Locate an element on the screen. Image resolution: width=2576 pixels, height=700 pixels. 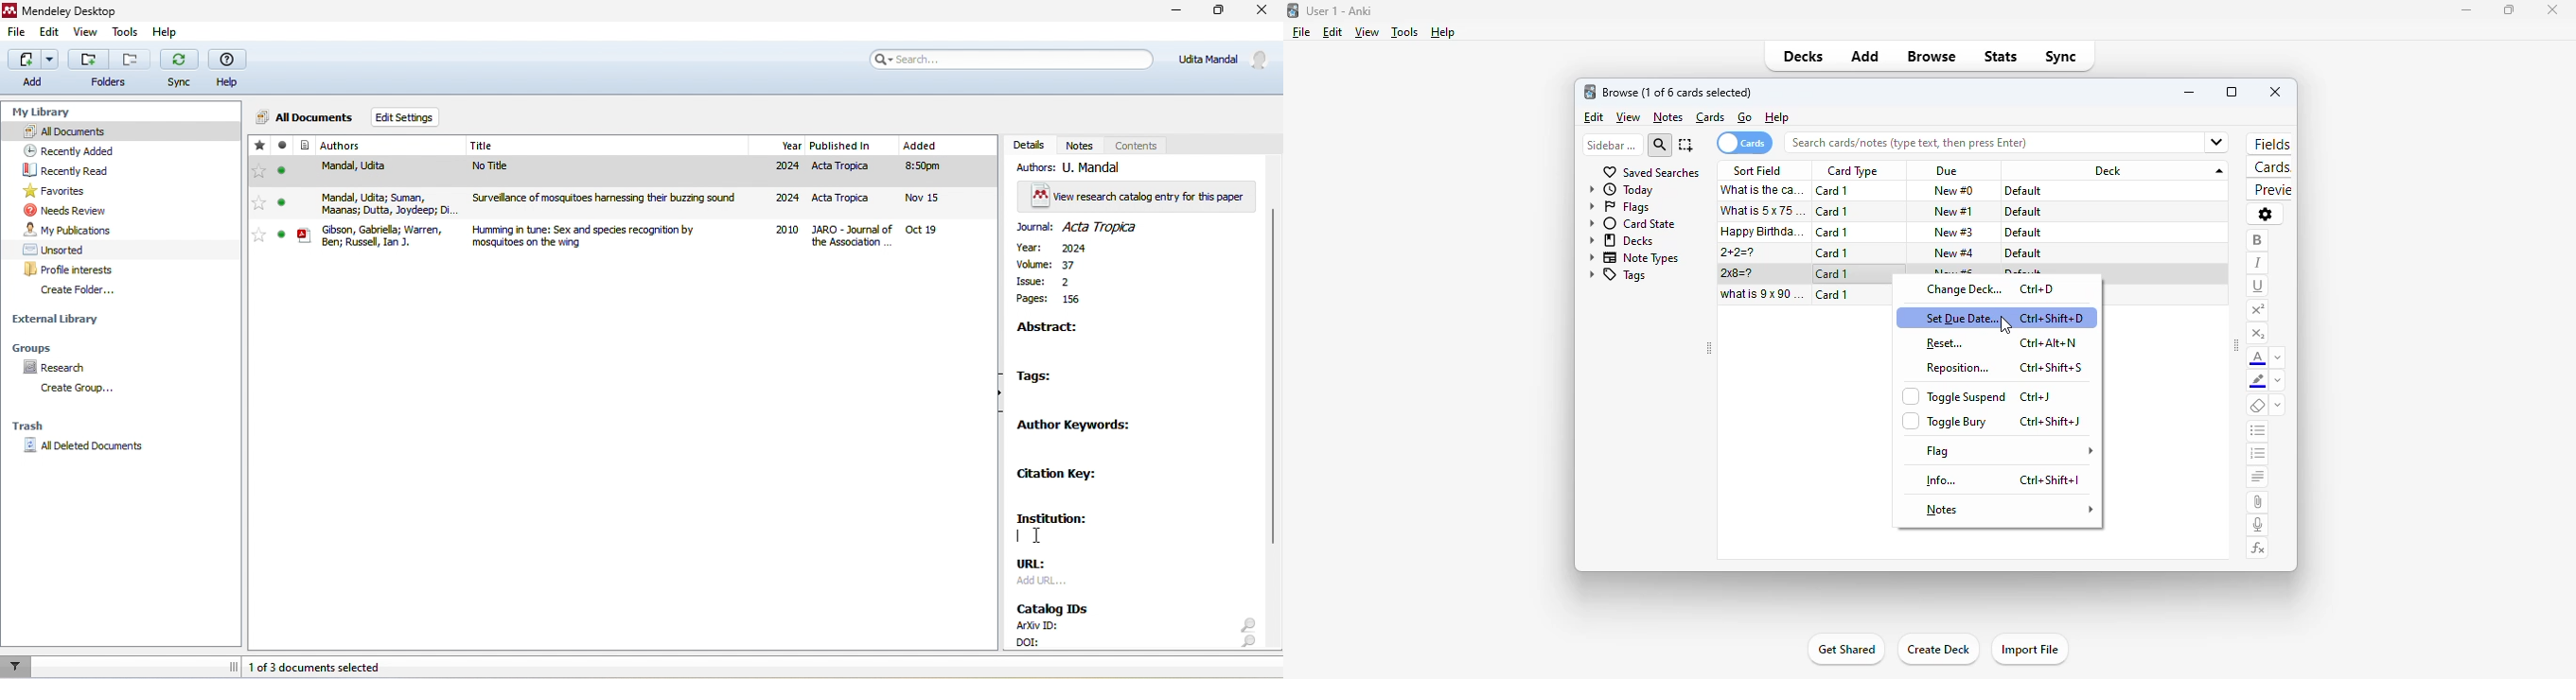
favorites toggle is located at coordinates (259, 172).